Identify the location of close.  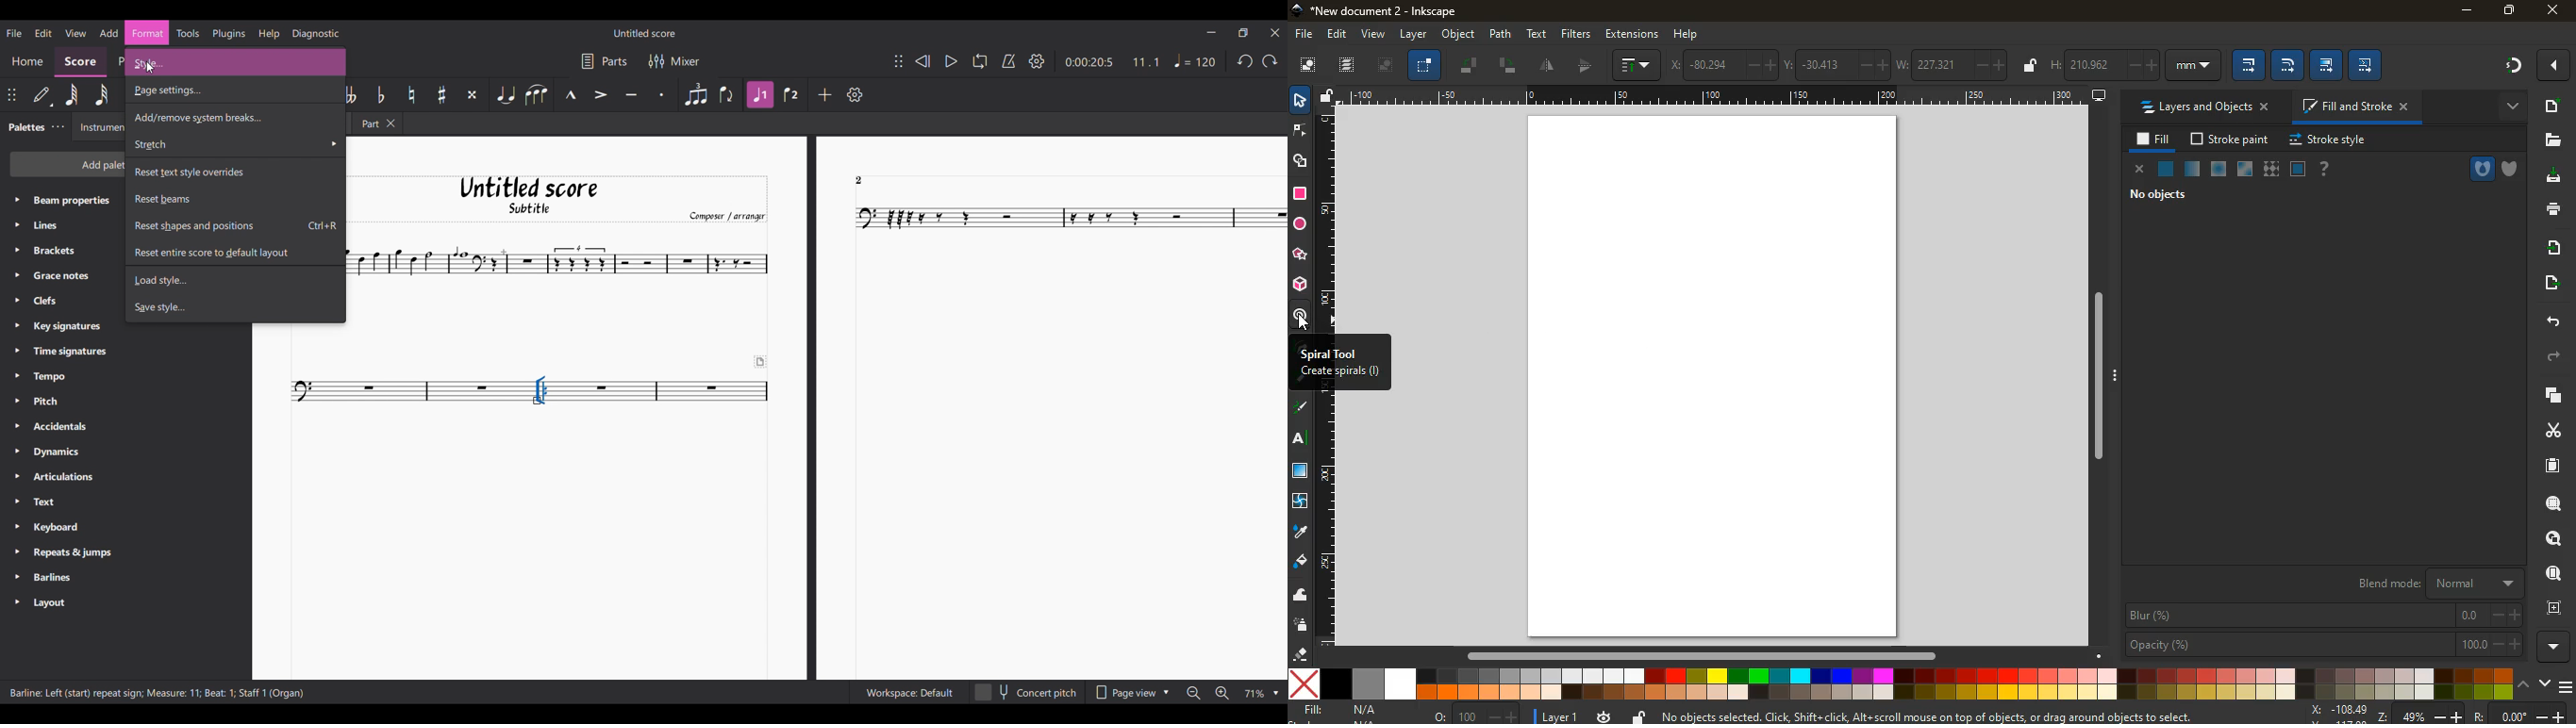
(2139, 169).